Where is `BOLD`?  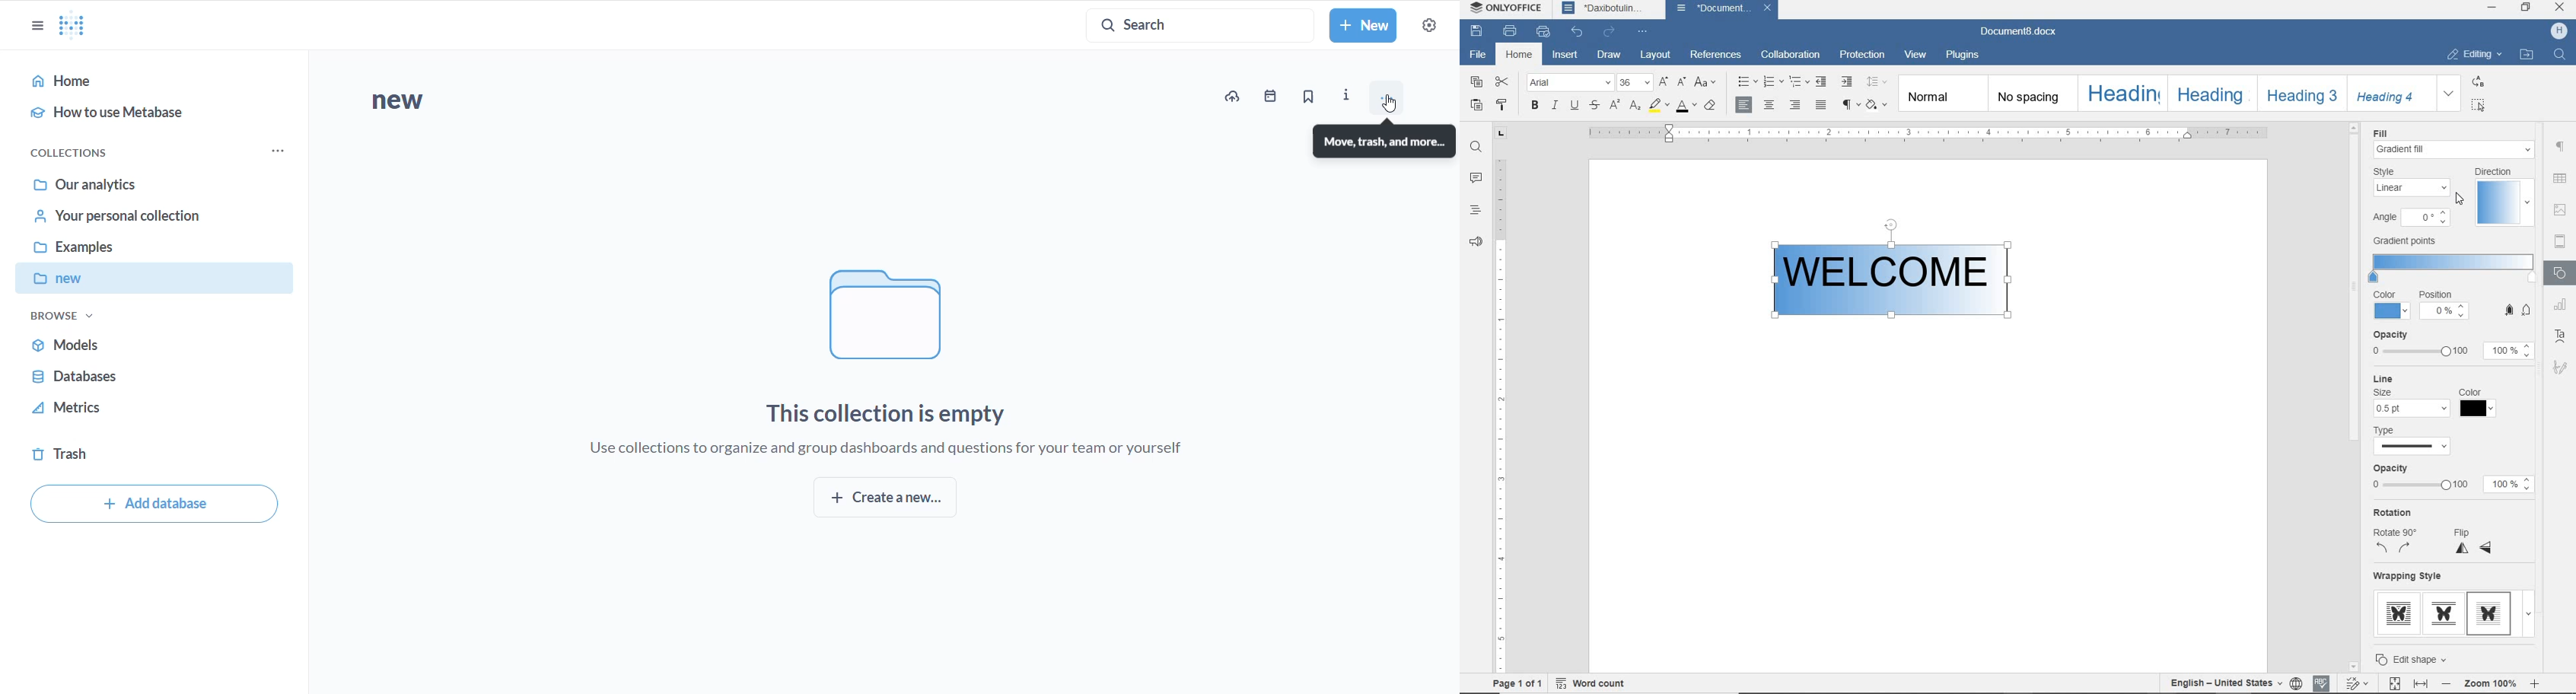 BOLD is located at coordinates (1535, 104).